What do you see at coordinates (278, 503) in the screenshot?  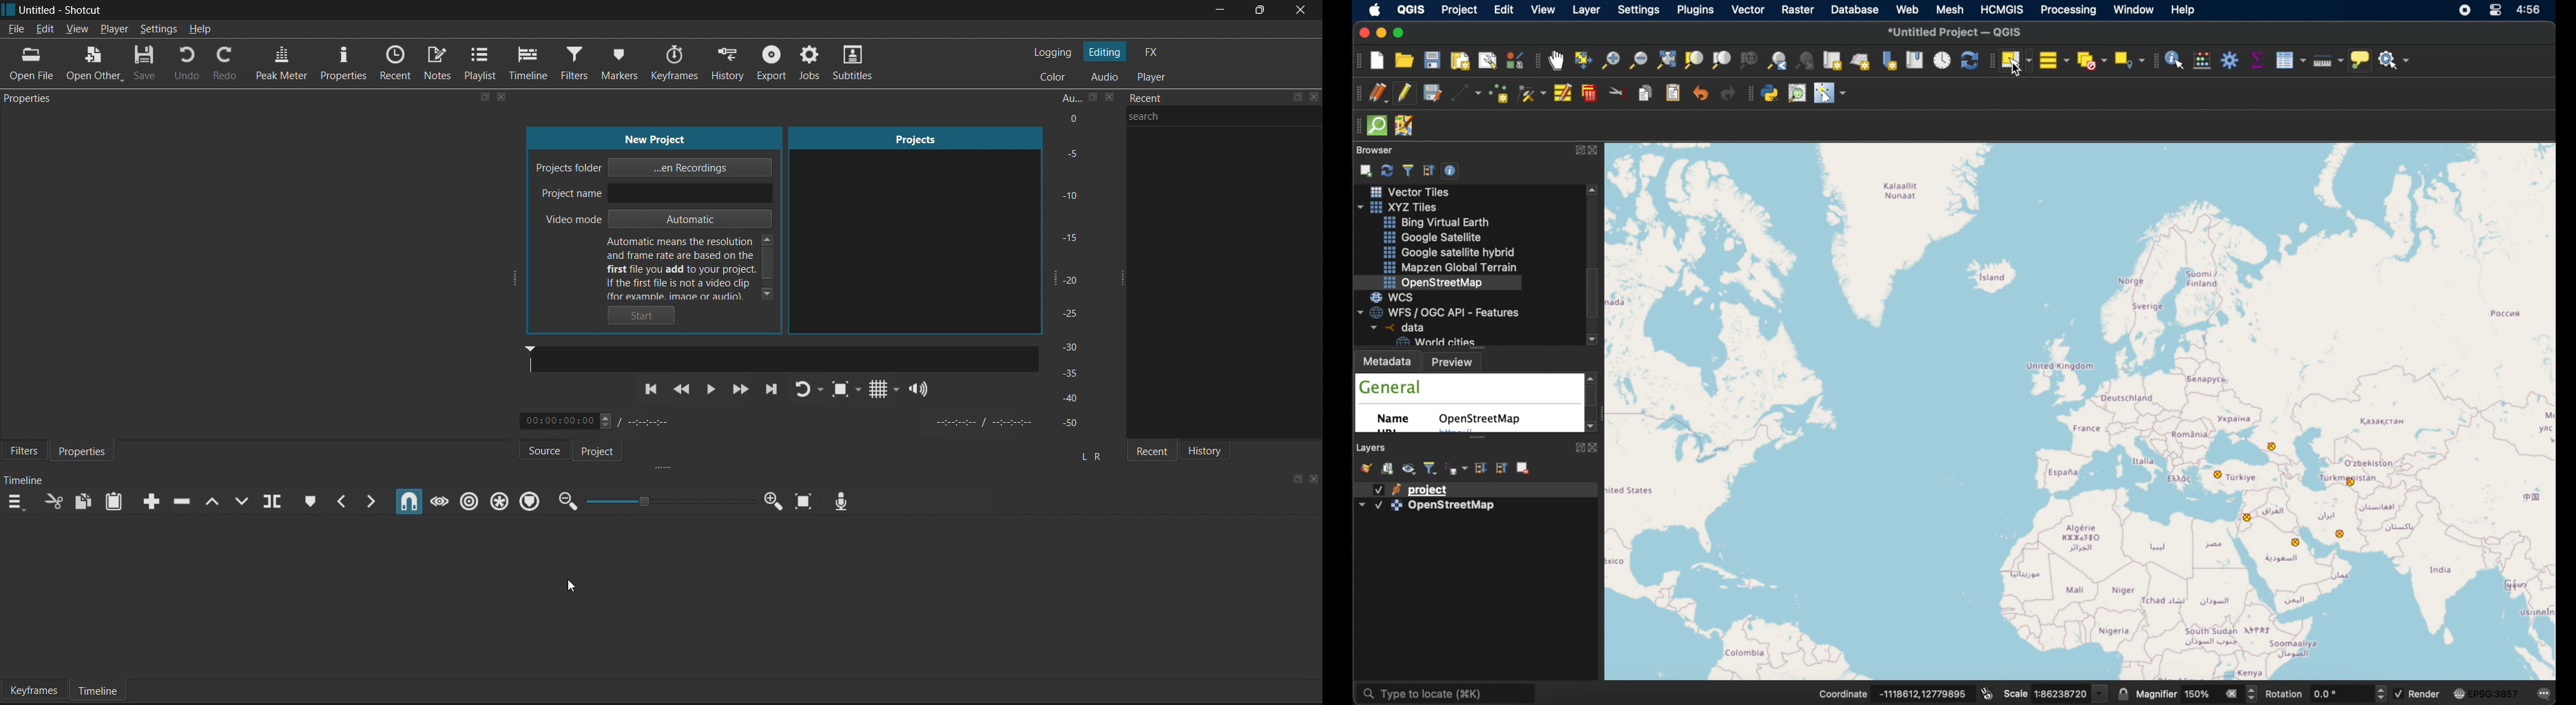 I see `Split at playhead` at bounding box center [278, 503].